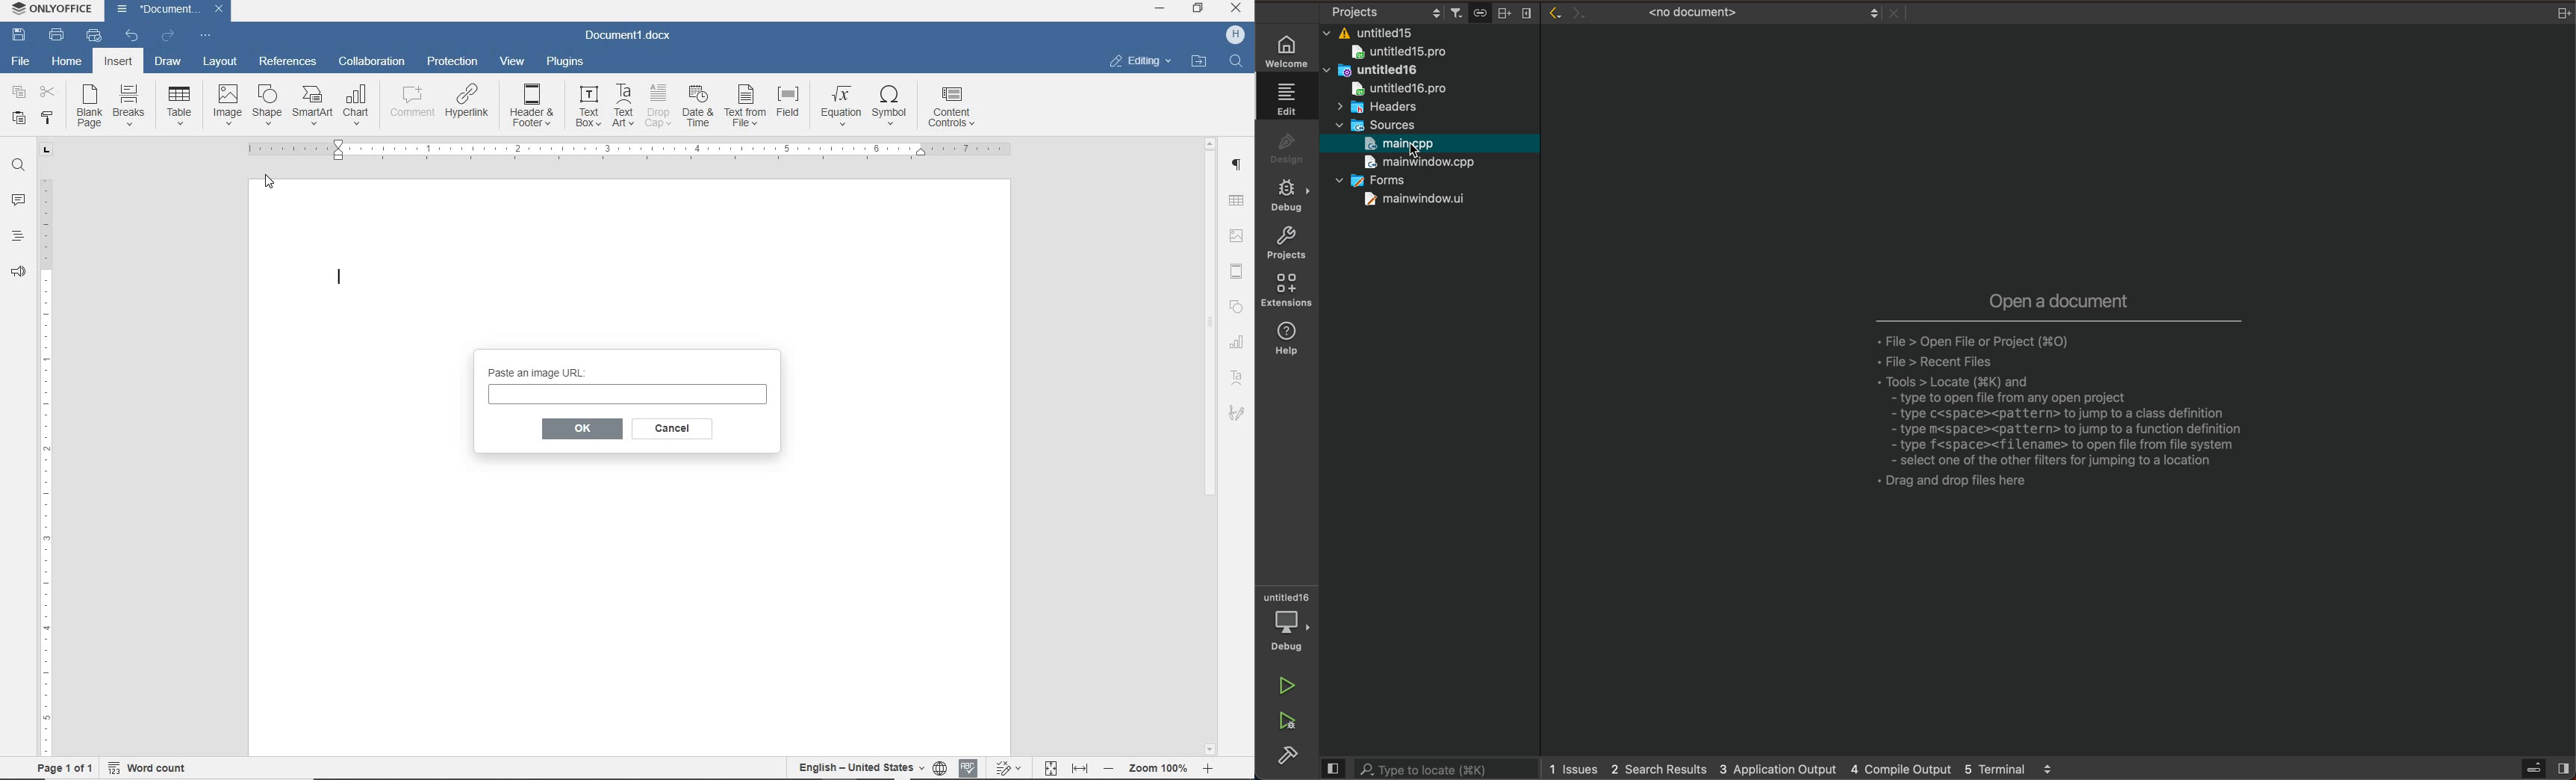  Describe the element at coordinates (1236, 342) in the screenshot. I see `chart` at that location.